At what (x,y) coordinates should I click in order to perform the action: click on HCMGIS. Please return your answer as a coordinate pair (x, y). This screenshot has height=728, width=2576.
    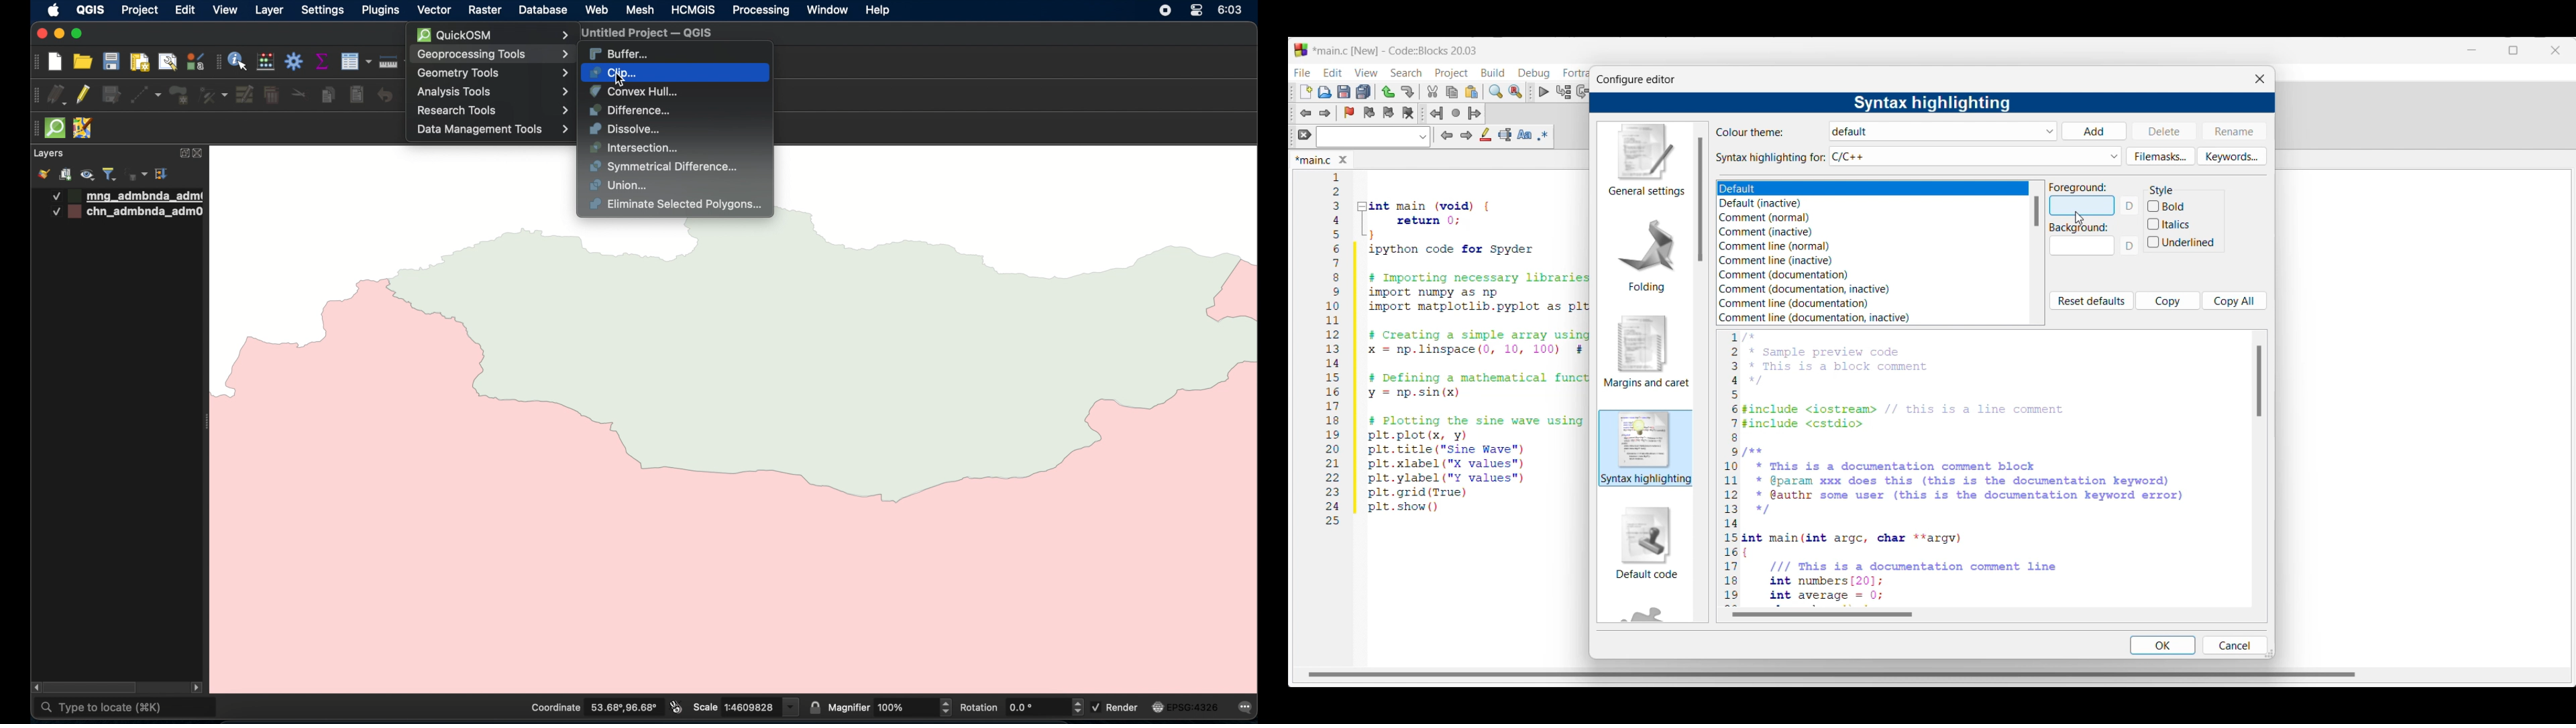
    Looking at the image, I should click on (692, 9).